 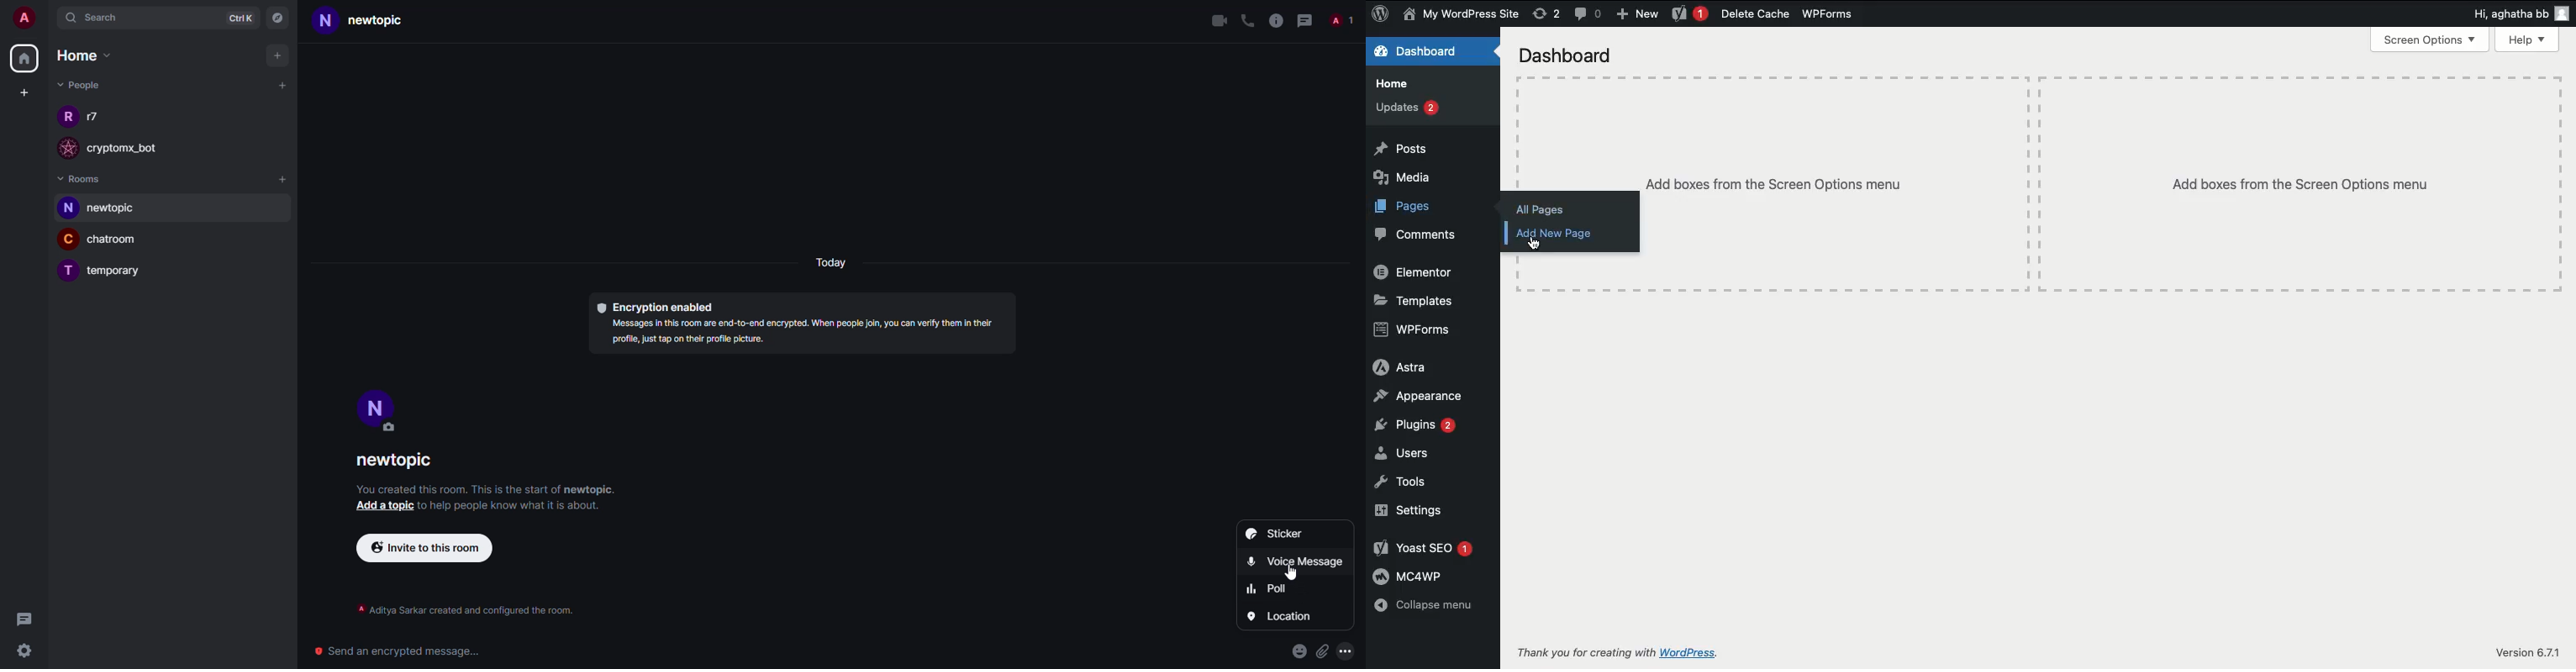 I want to click on poll, so click(x=1266, y=587).